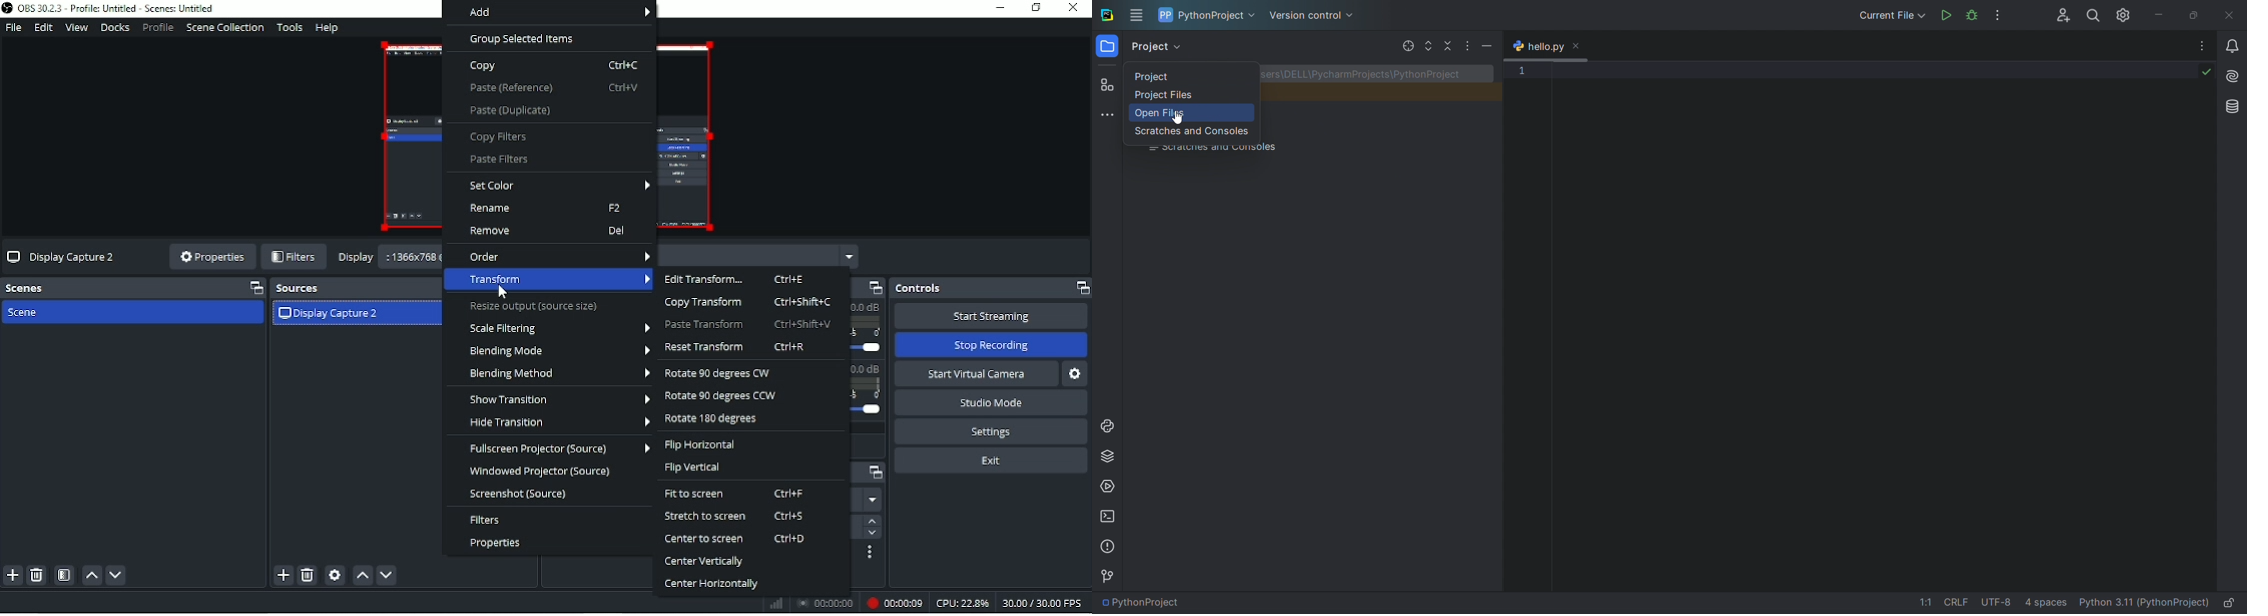 This screenshot has width=2268, height=616. I want to click on logo, so click(1107, 14).